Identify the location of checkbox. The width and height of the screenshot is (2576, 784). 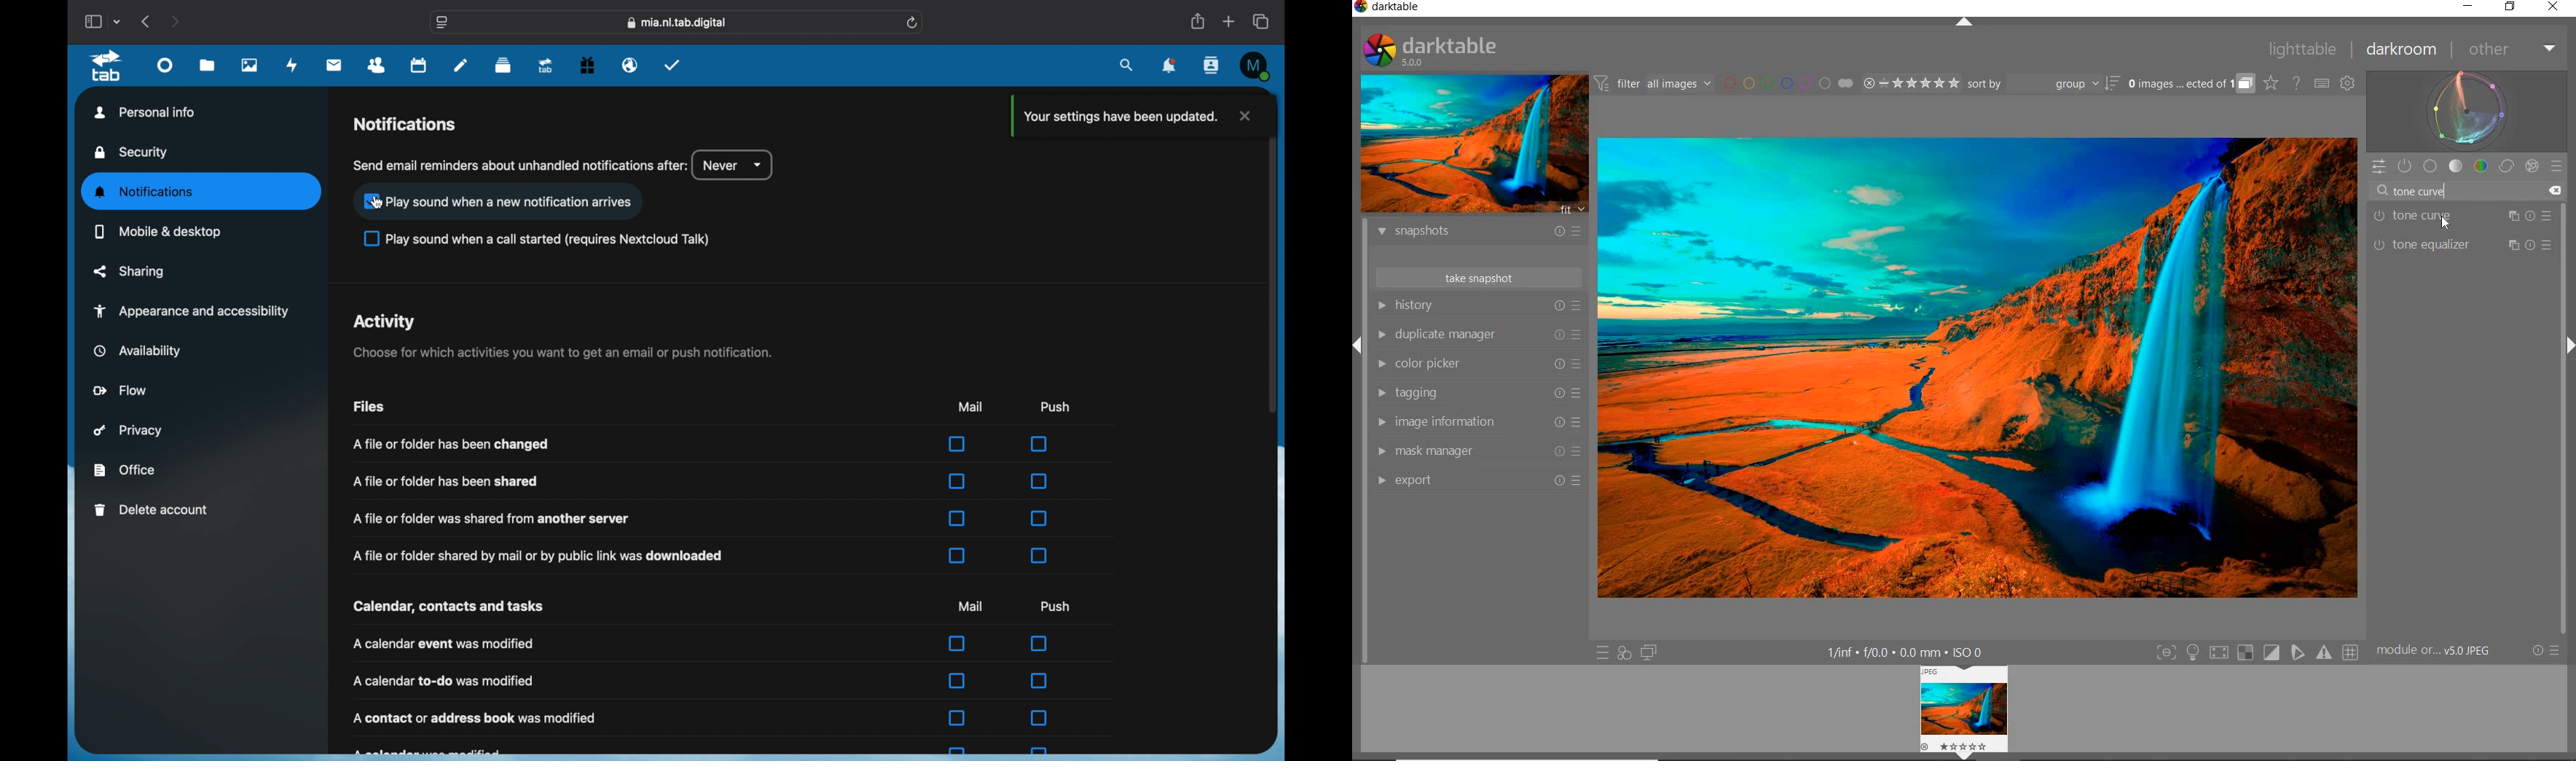
(958, 481).